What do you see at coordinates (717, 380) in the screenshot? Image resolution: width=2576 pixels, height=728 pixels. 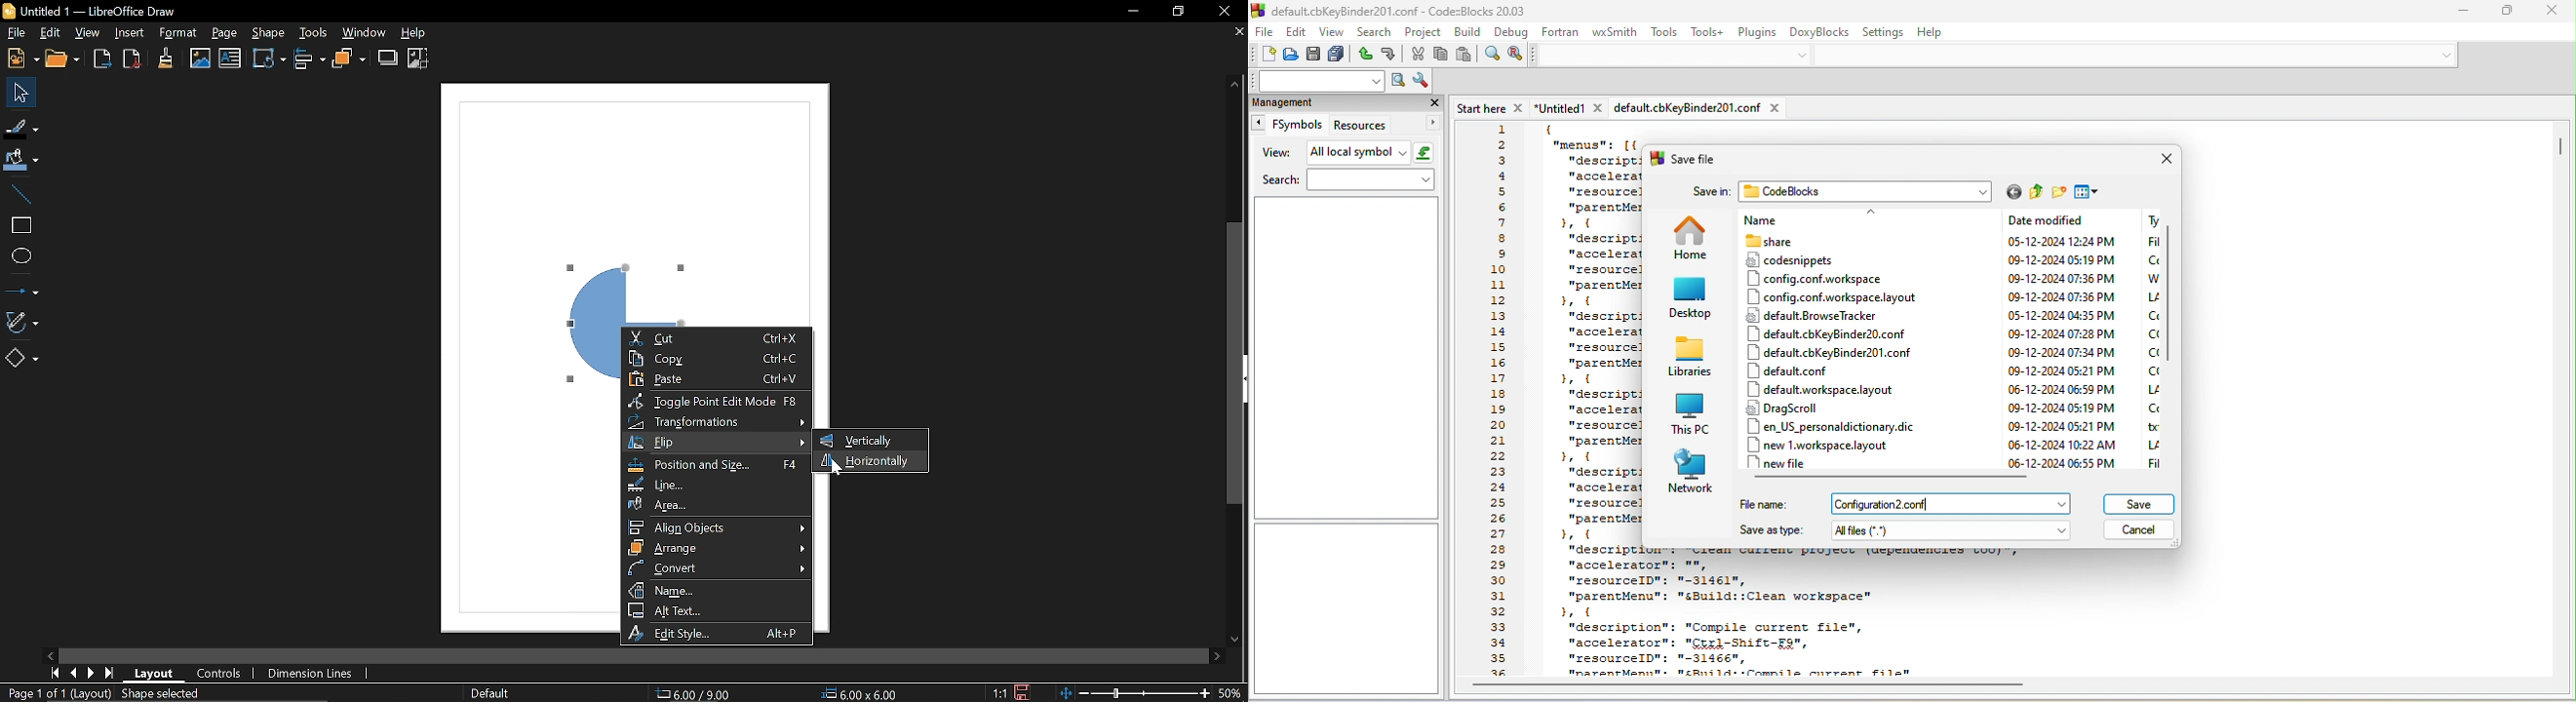 I see `Paste` at bounding box center [717, 380].